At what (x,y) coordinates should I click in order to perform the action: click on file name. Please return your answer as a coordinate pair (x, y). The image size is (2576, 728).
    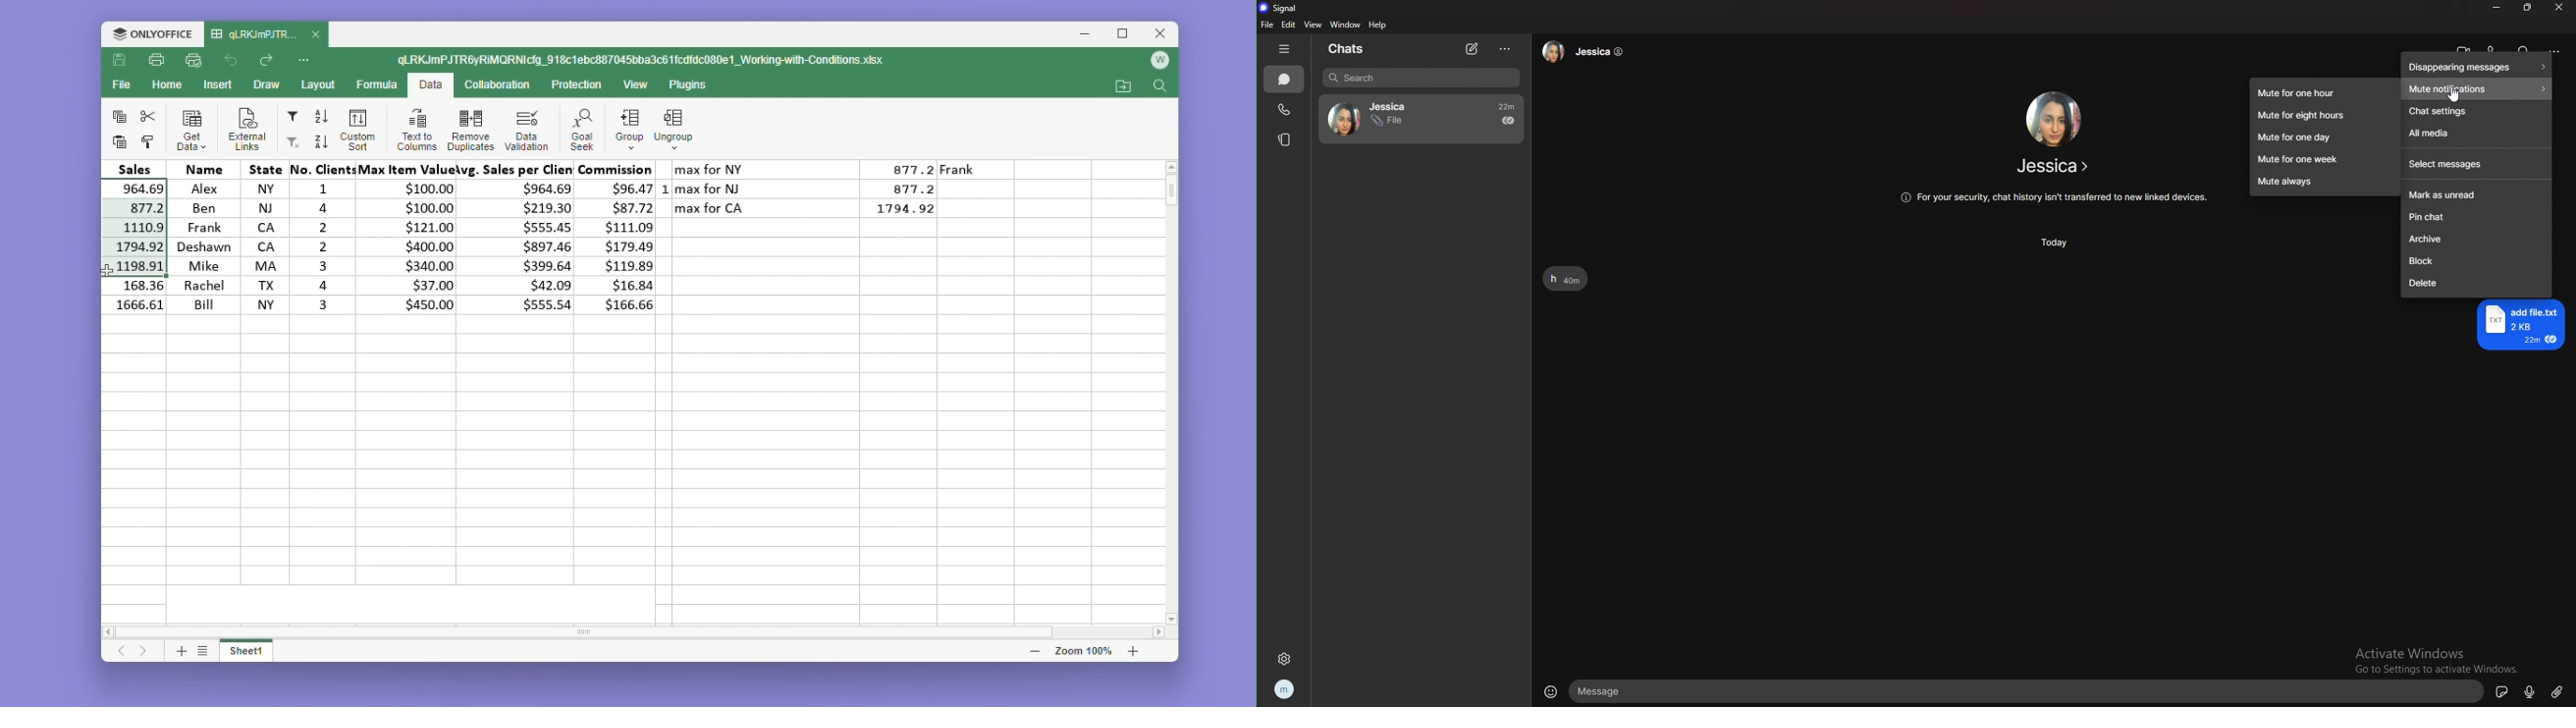
    Looking at the image, I should click on (266, 35).